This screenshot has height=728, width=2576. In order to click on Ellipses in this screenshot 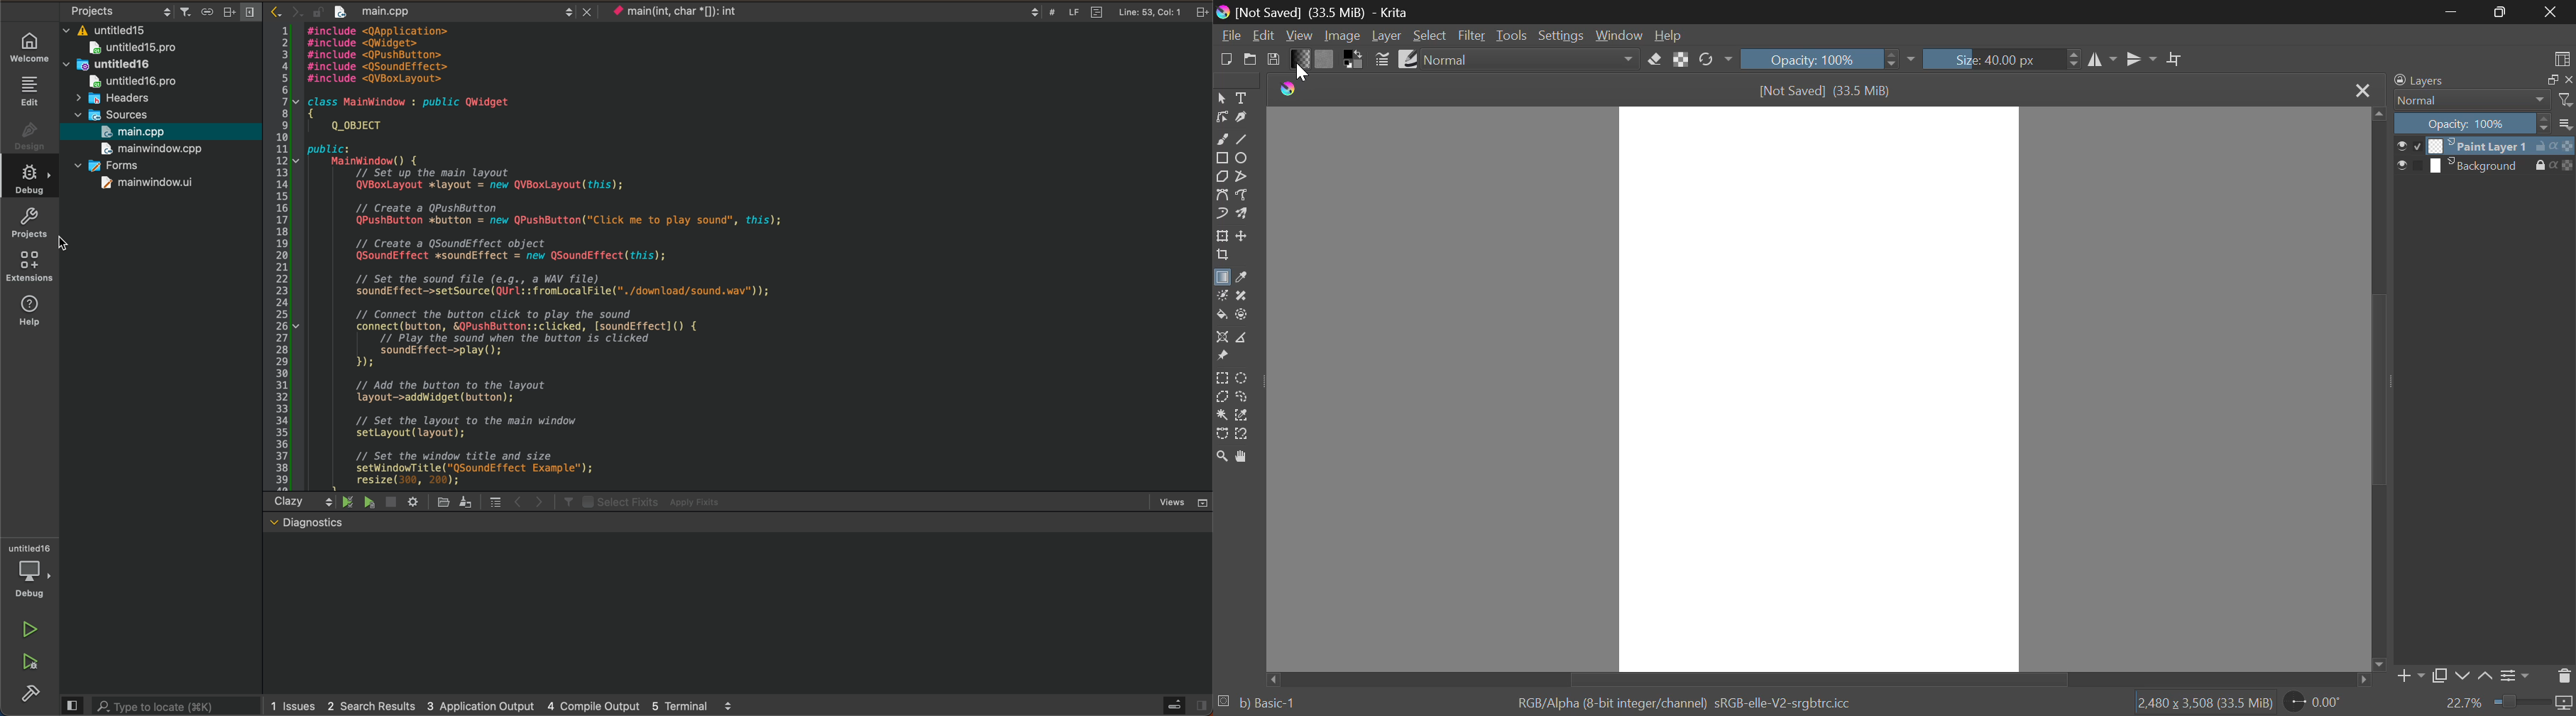, I will do `click(1242, 158)`.